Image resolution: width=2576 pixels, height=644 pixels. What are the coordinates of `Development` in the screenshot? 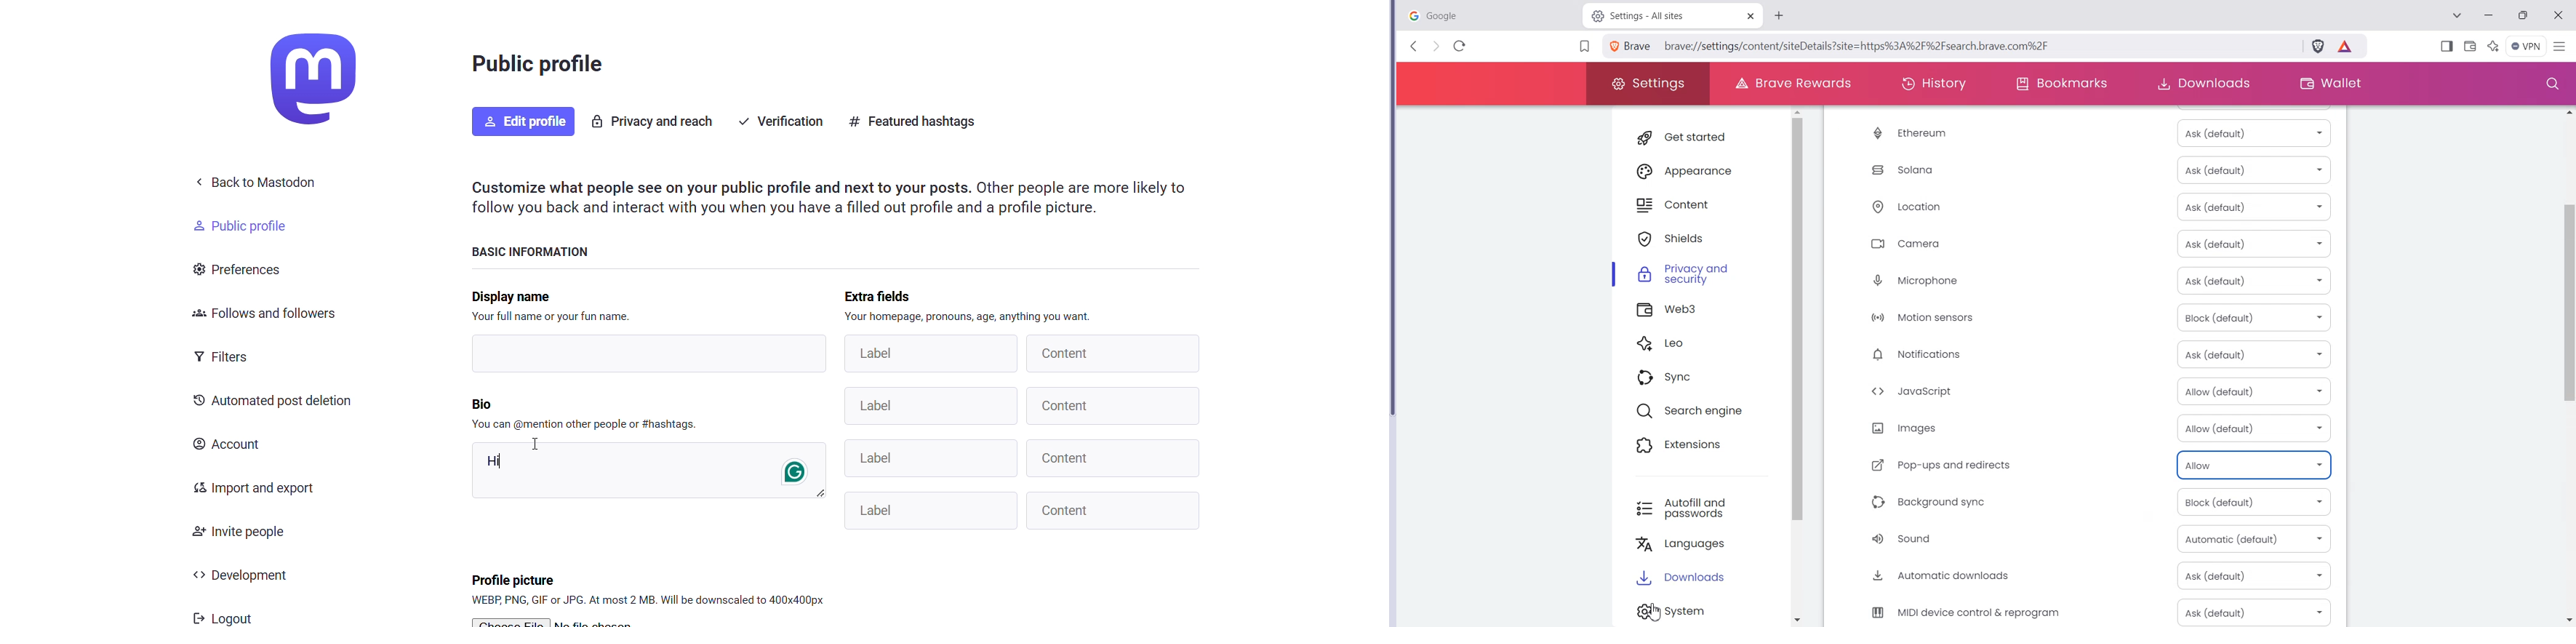 It's located at (255, 575).